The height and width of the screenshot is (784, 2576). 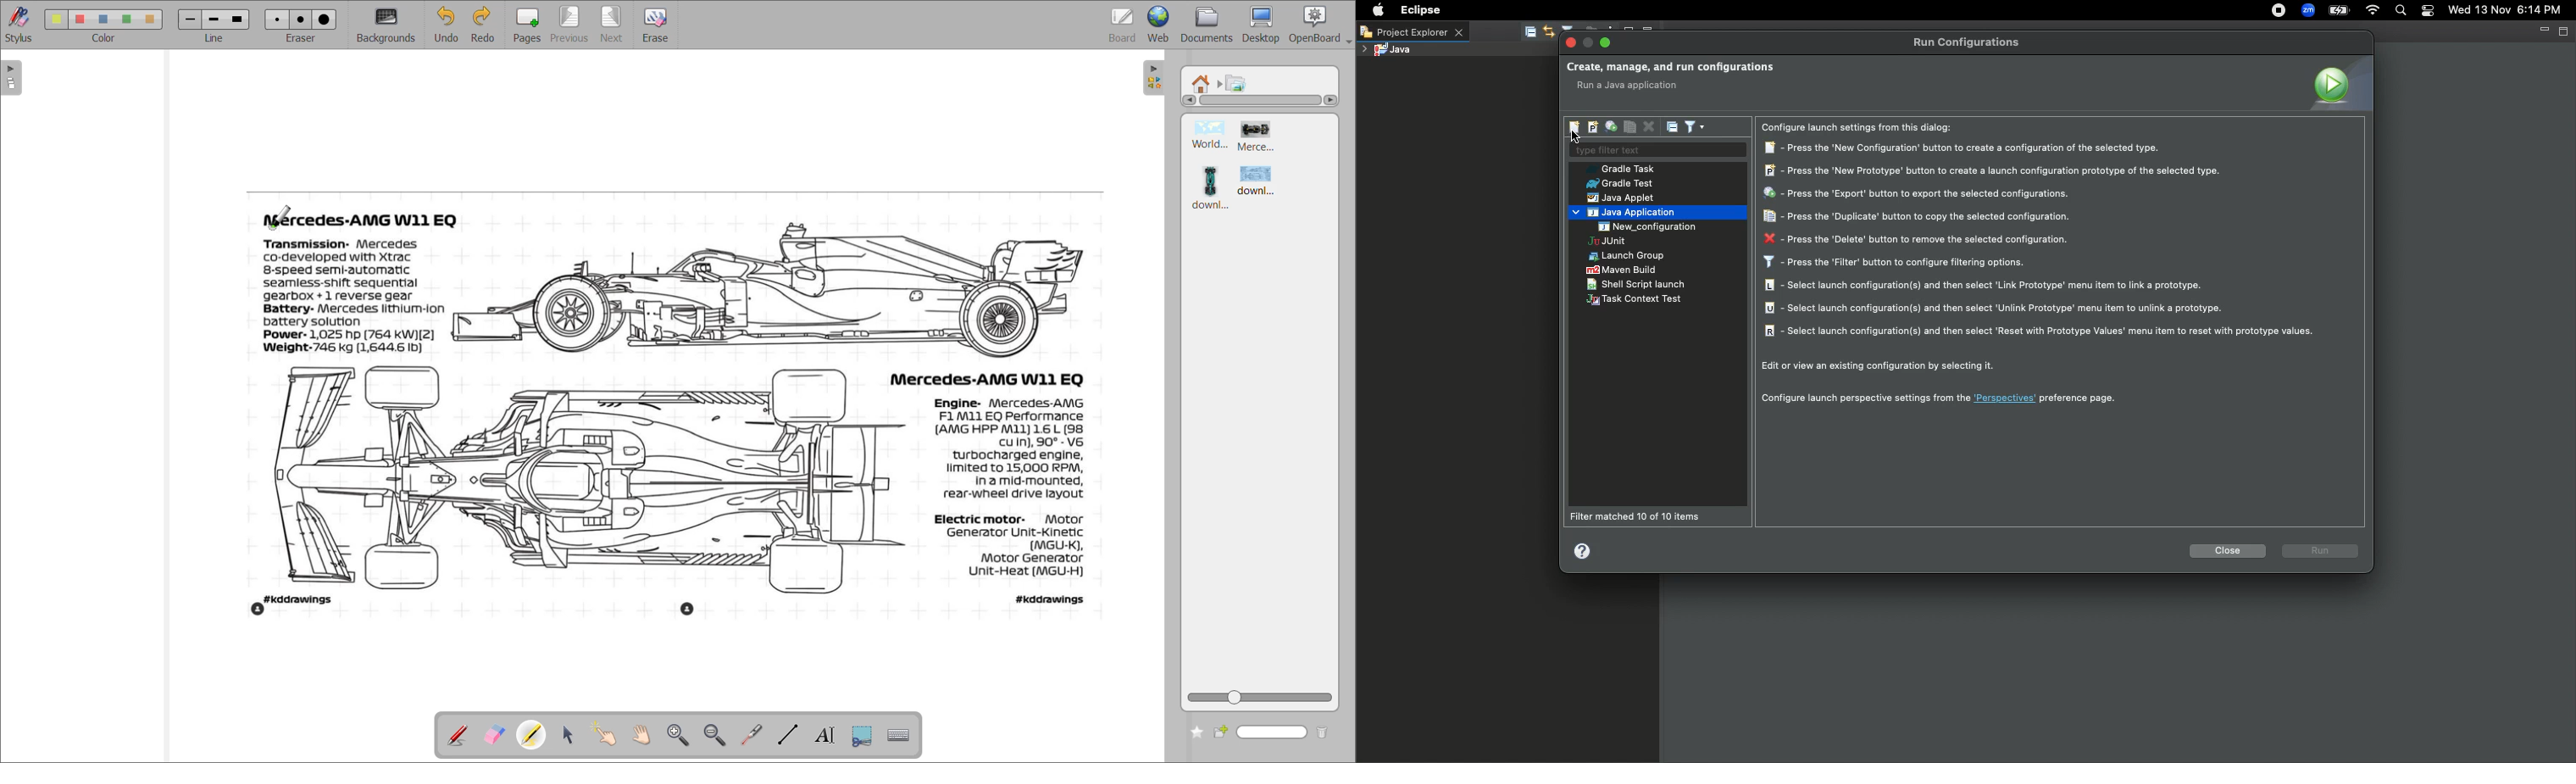 I want to click on cursor, so click(x=1574, y=139).